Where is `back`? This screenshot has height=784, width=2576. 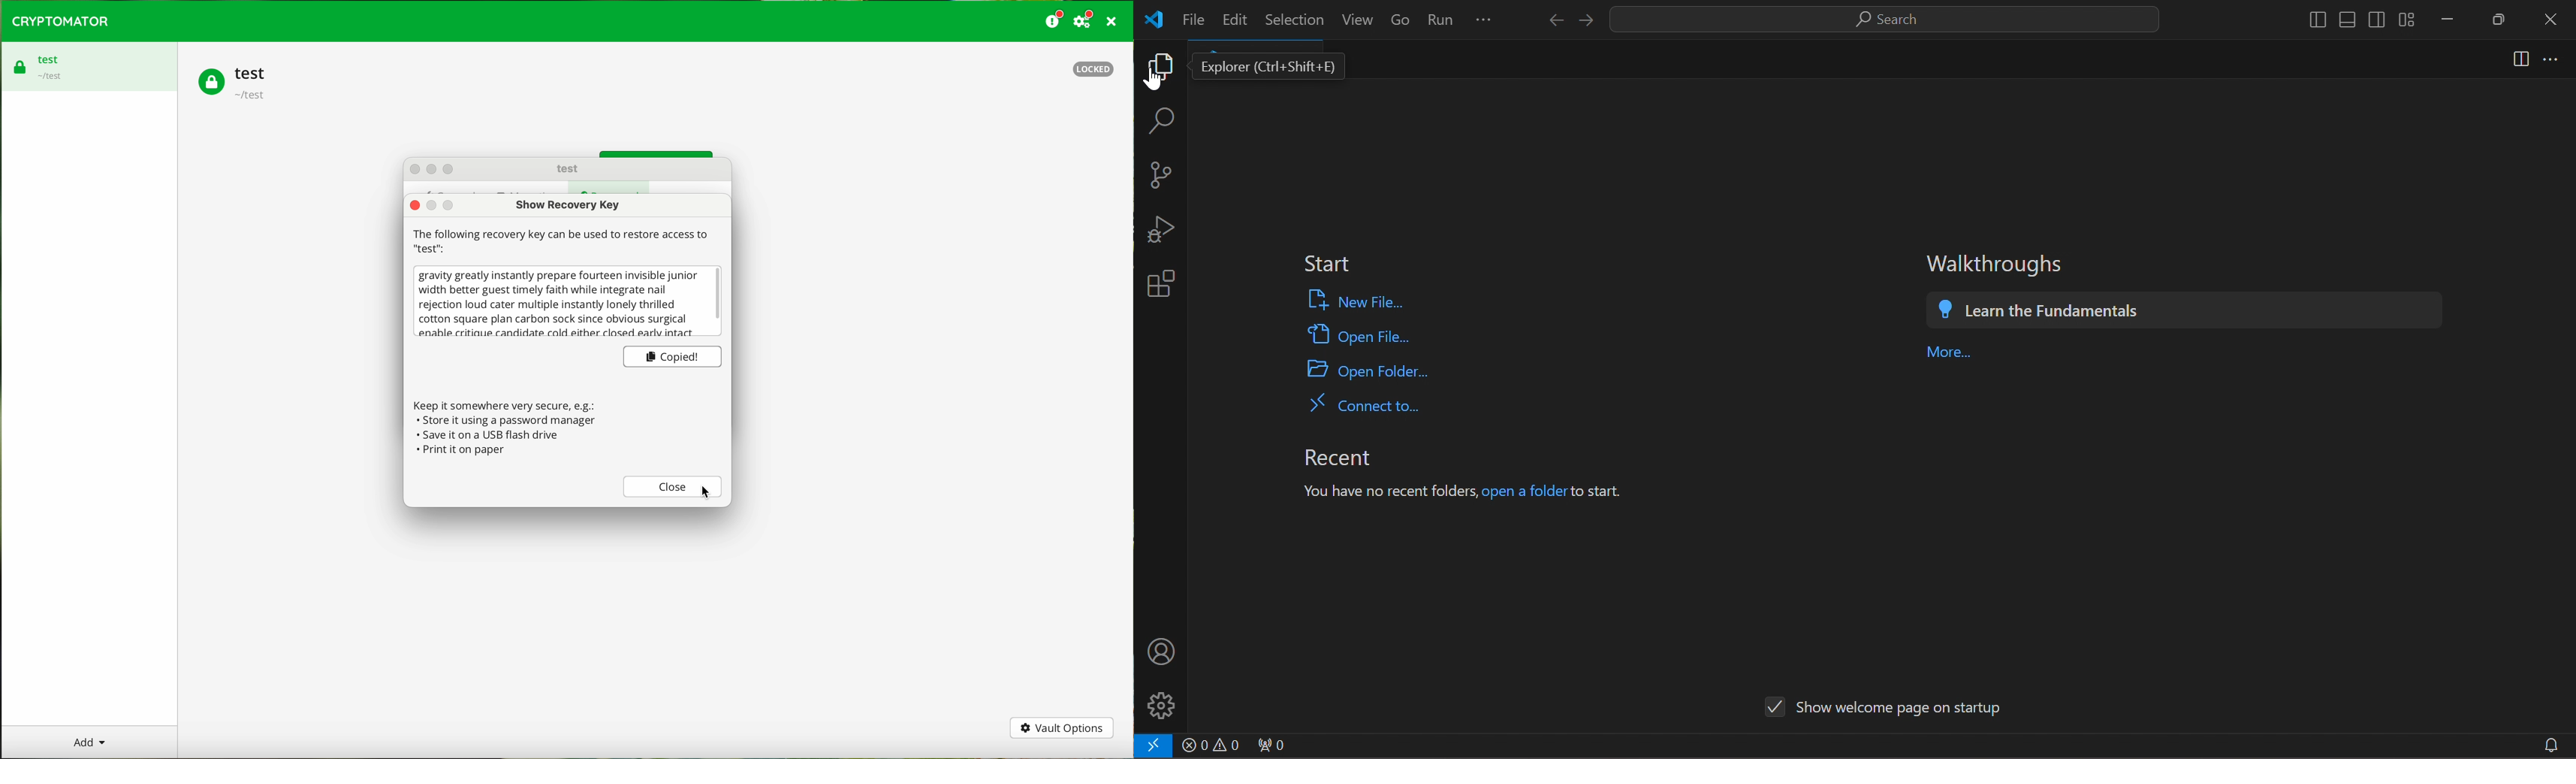 back is located at coordinates (1555, 20).